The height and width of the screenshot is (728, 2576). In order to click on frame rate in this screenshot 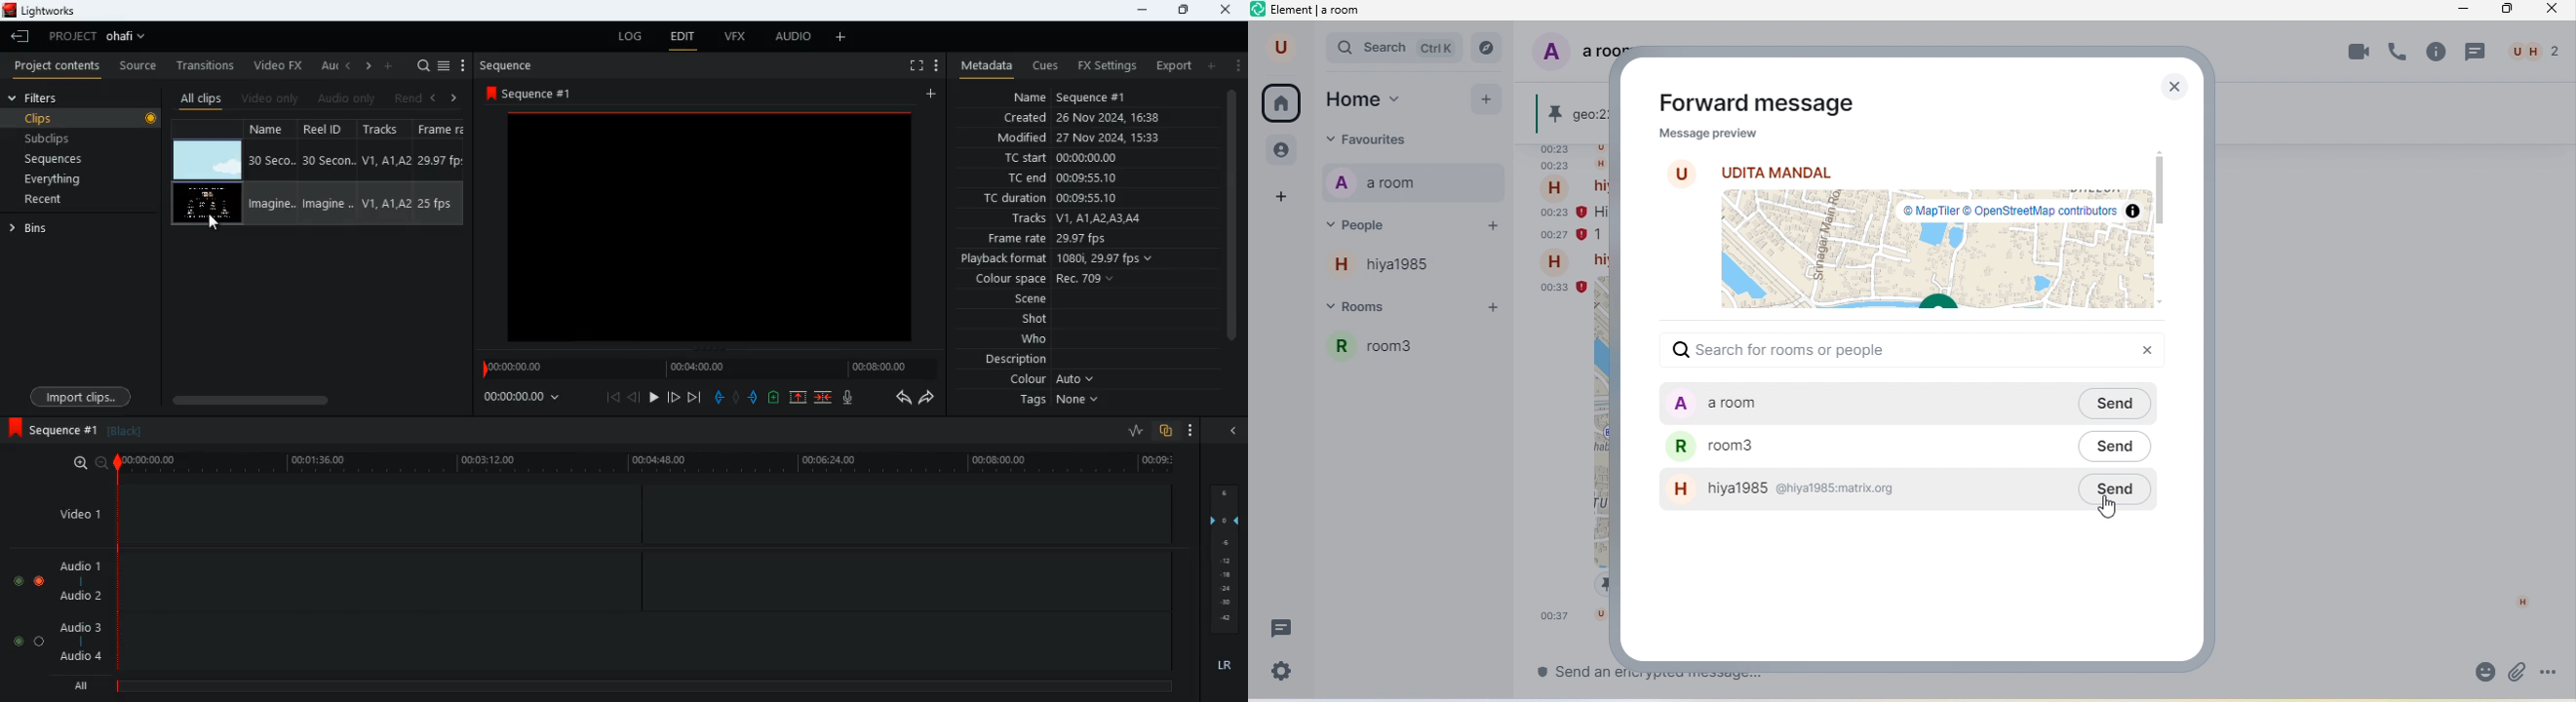, I will do `click(1068, 238)`.